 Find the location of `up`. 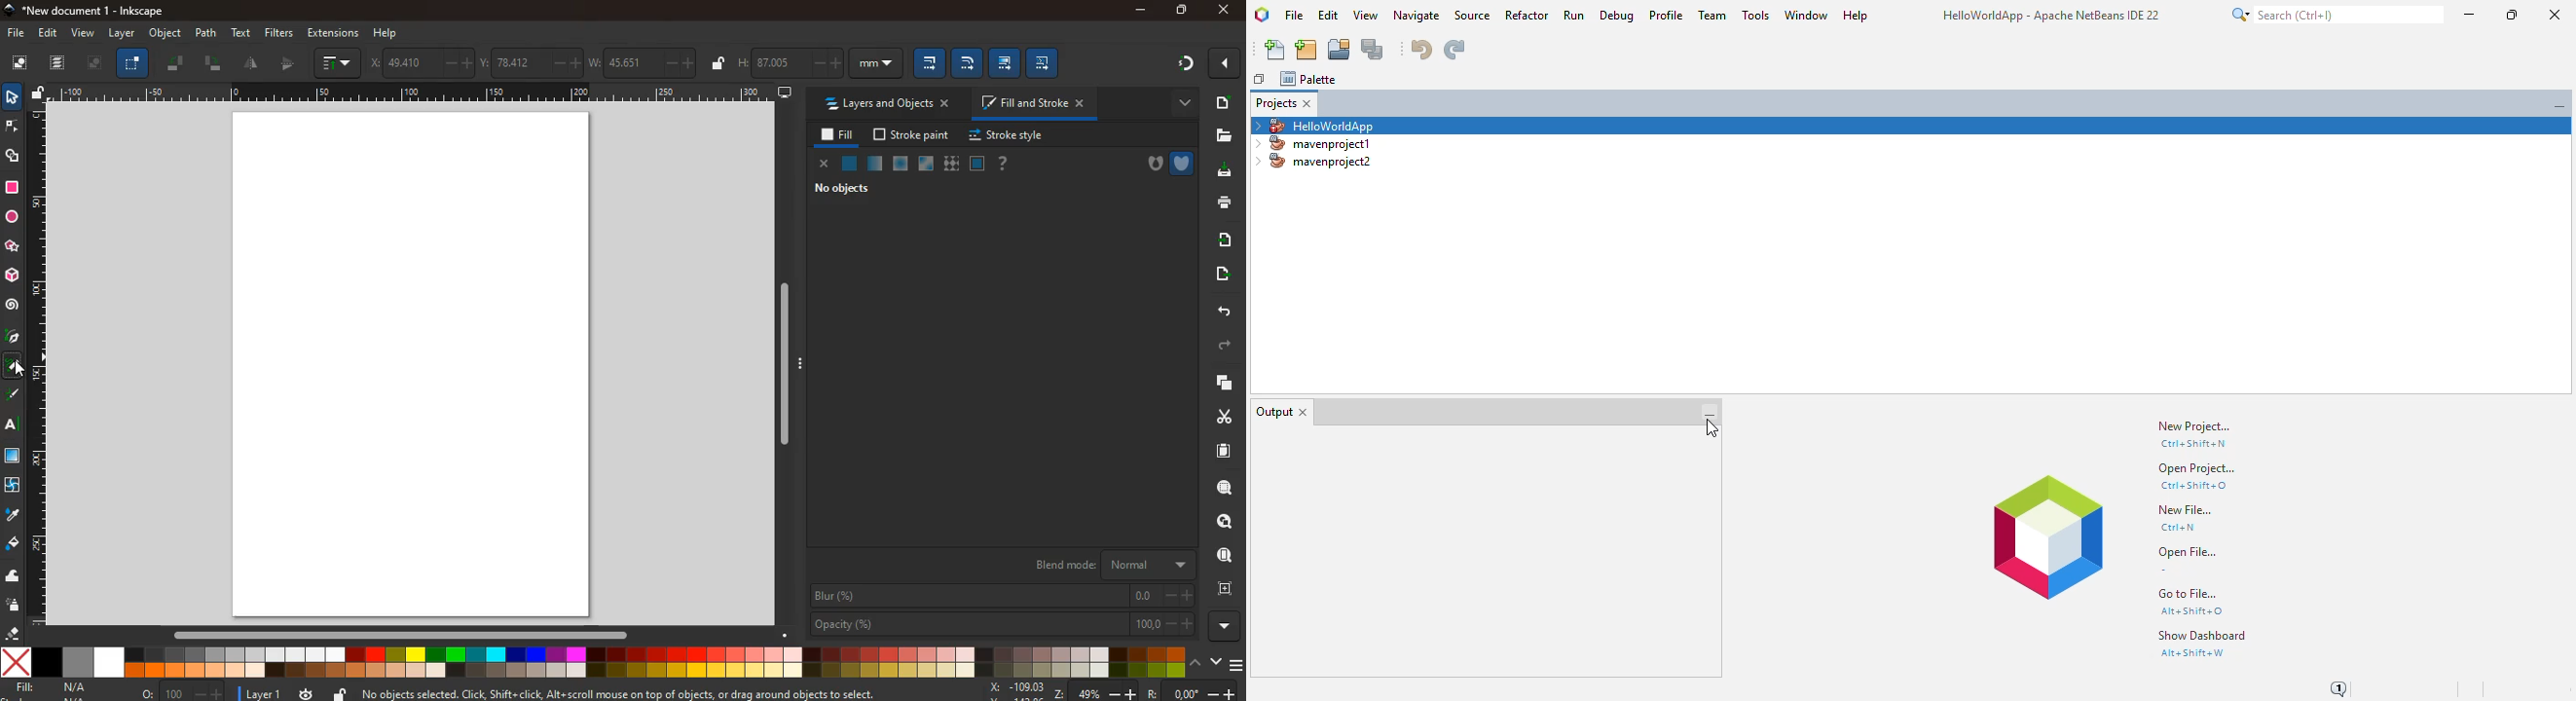

up is located at coordinates (1197, 661).